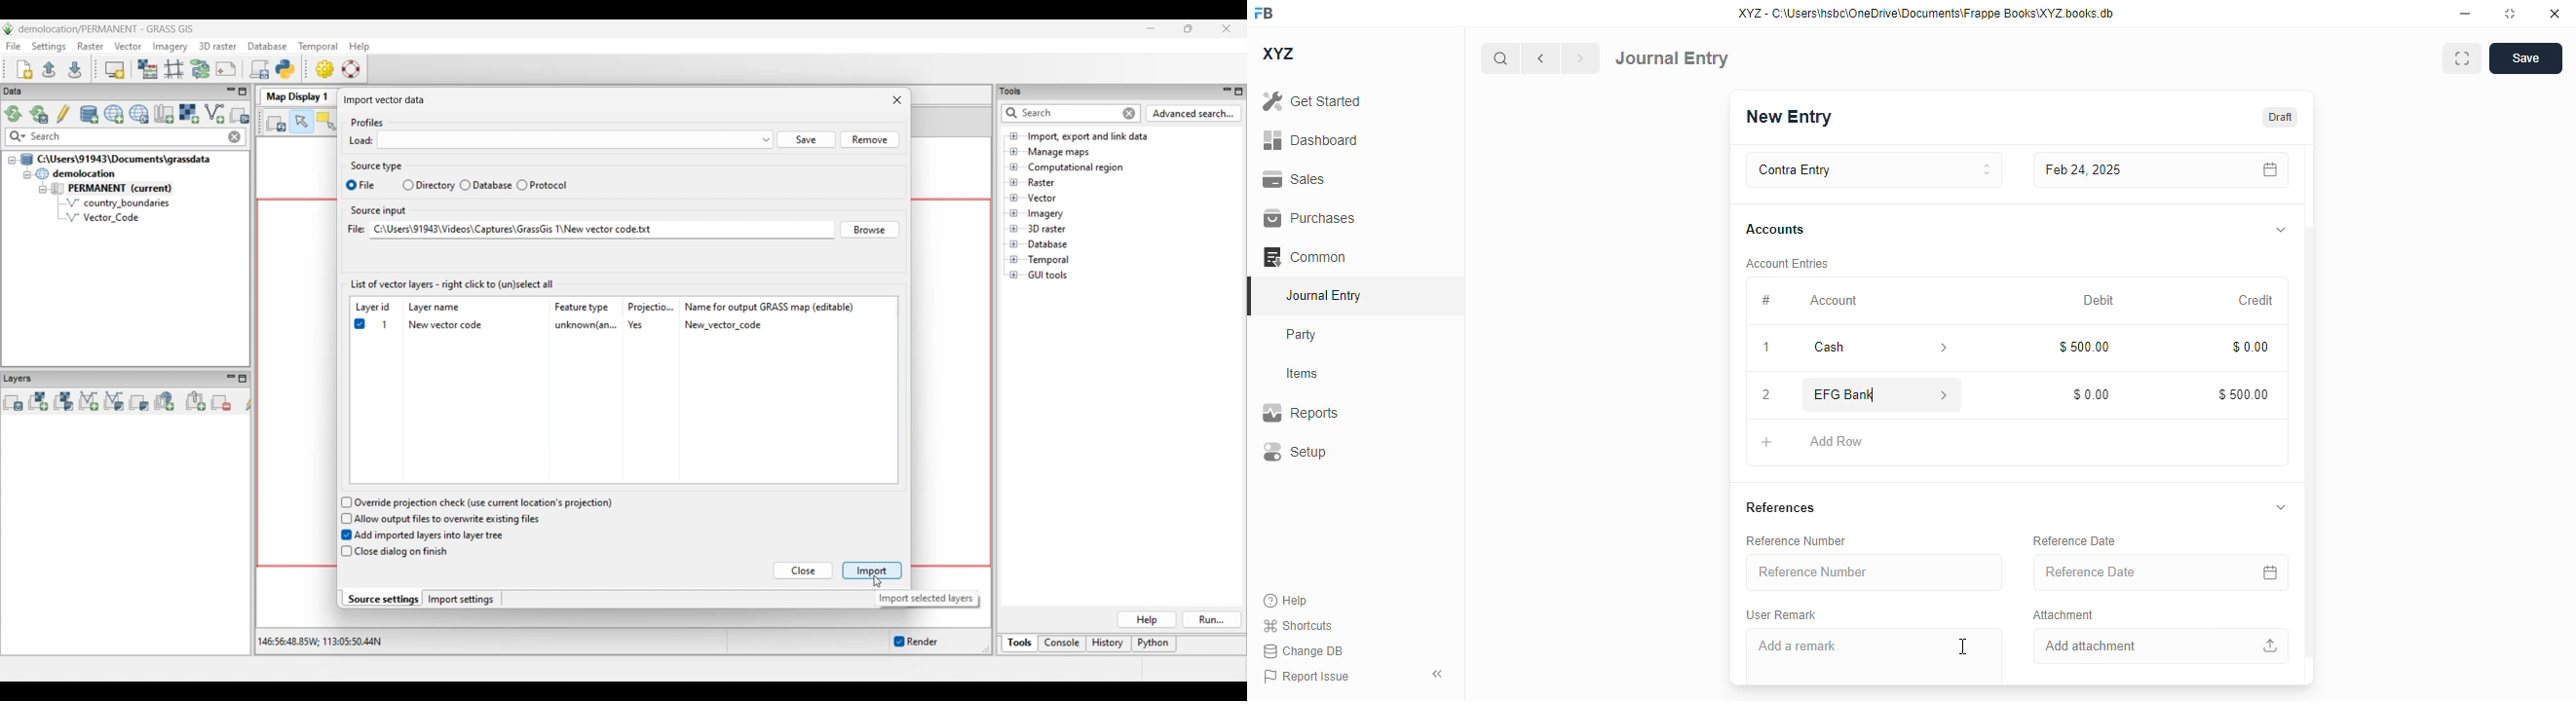 The height and width of the screenshot is (728, 2576). Describe the element at coordinates (2083, 347) in the screenshot. I see `$500.00 ` at that location.